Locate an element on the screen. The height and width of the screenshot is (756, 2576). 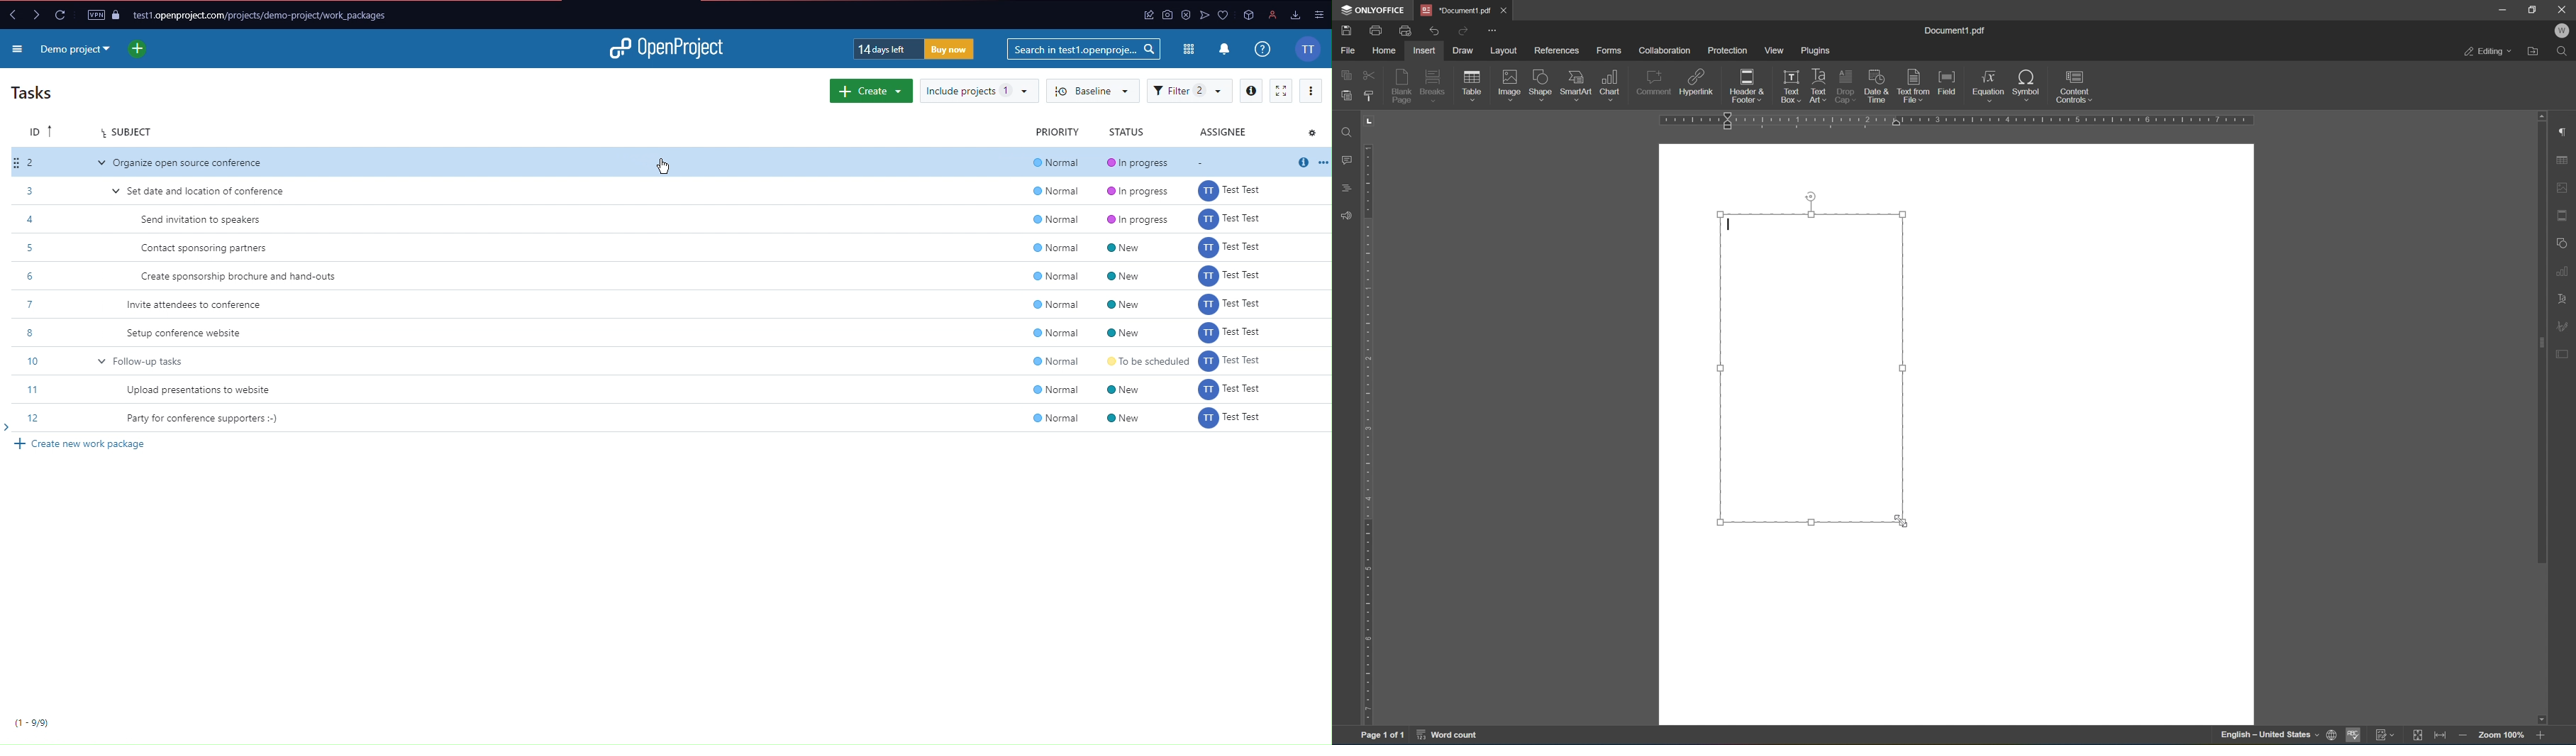
Upload presentations to website is located at coordinates (195, 388).